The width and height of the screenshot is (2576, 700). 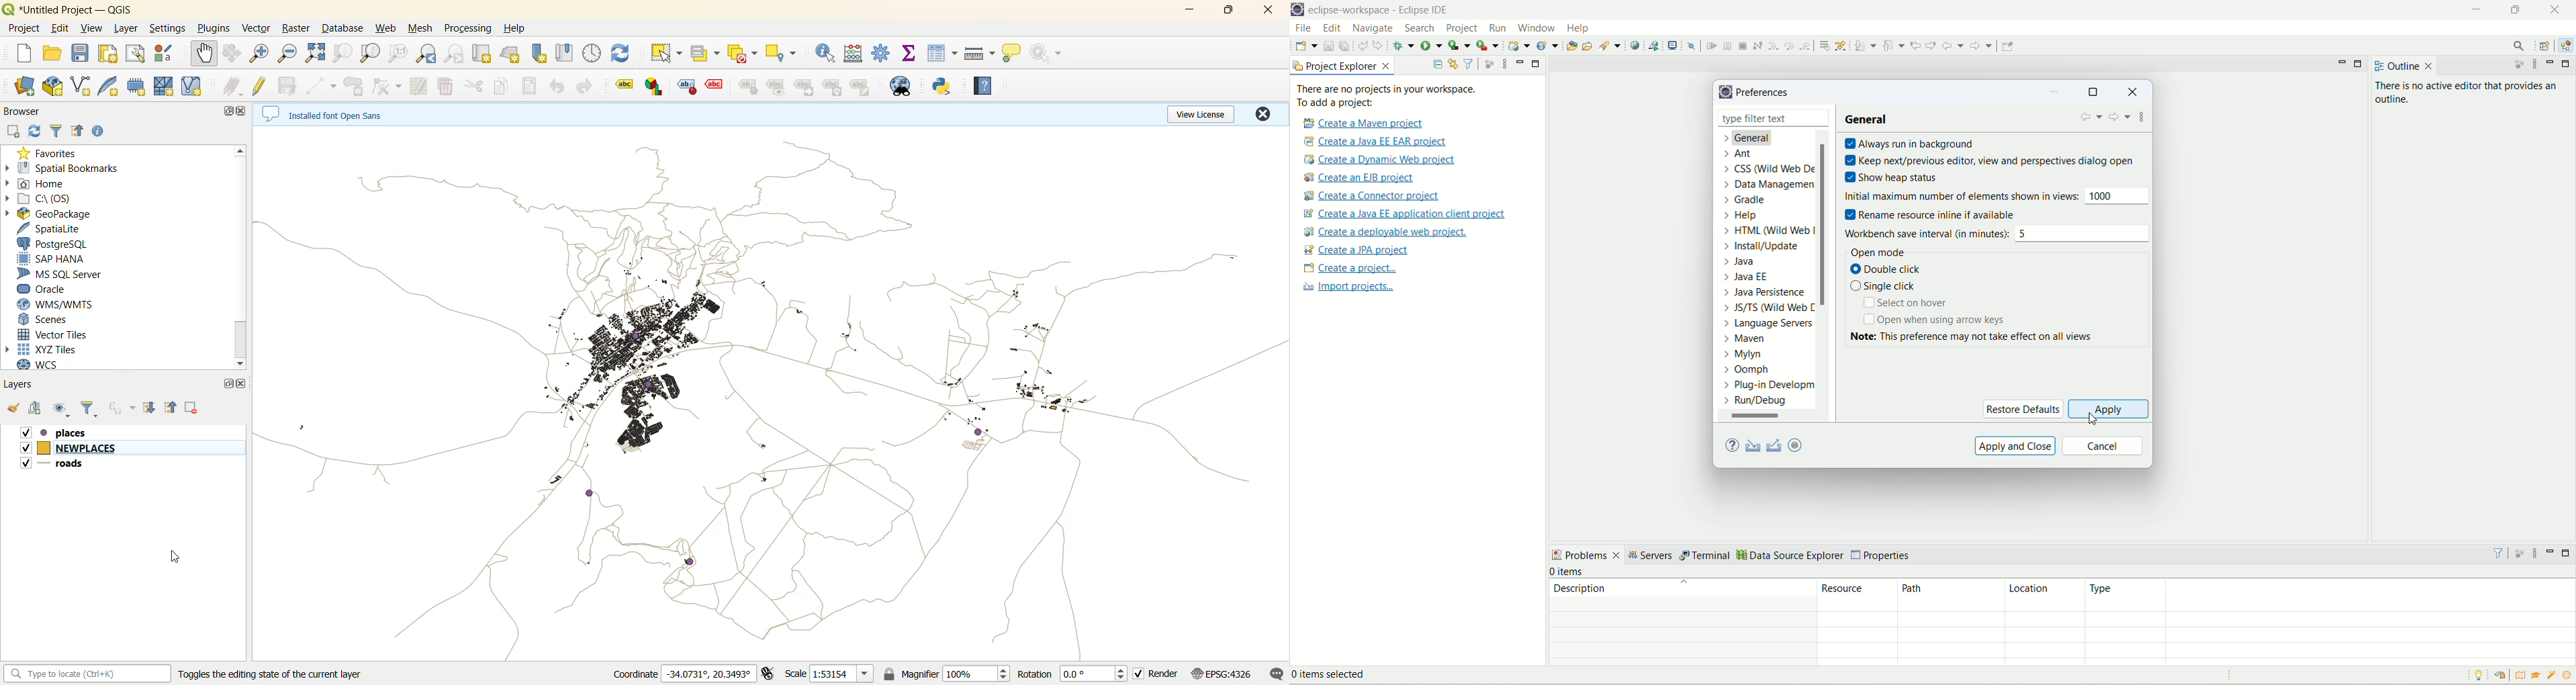 I want to click on roads, so click(x=63, y=464).